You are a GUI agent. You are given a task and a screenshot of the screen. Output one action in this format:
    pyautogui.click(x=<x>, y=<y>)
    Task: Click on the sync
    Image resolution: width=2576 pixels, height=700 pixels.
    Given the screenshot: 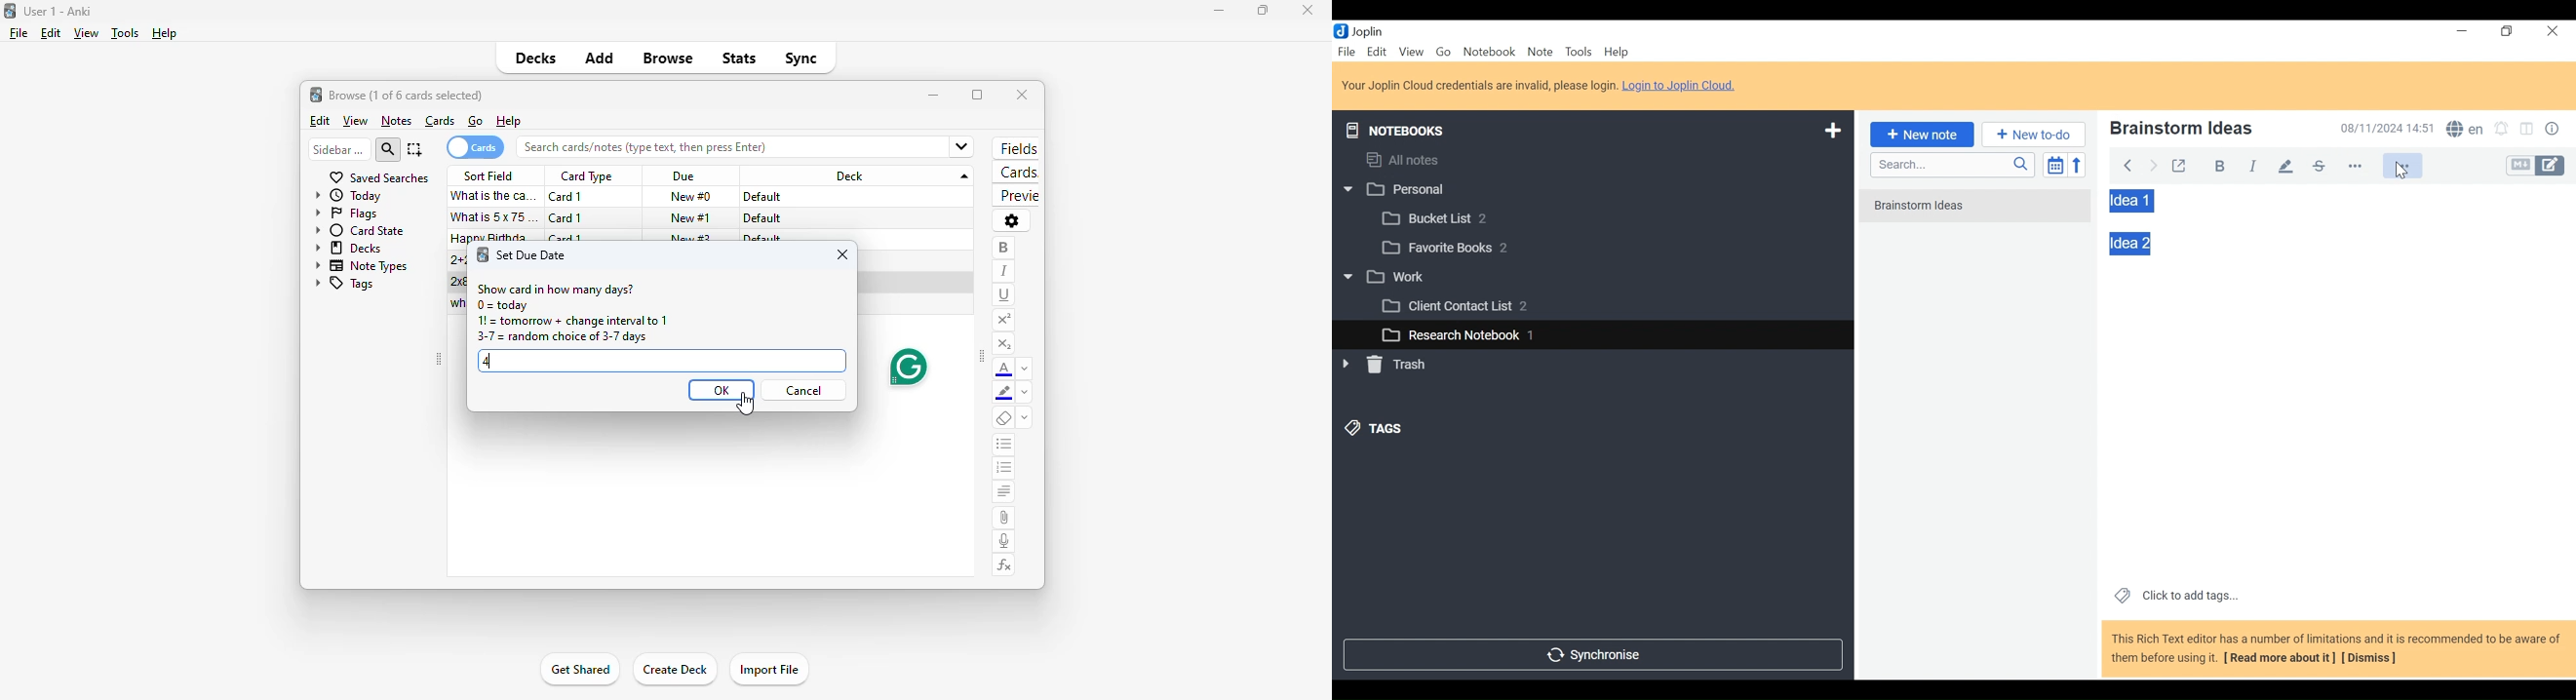 What is the action you would take?
    pyautogui.click(x=800, y=58)
    